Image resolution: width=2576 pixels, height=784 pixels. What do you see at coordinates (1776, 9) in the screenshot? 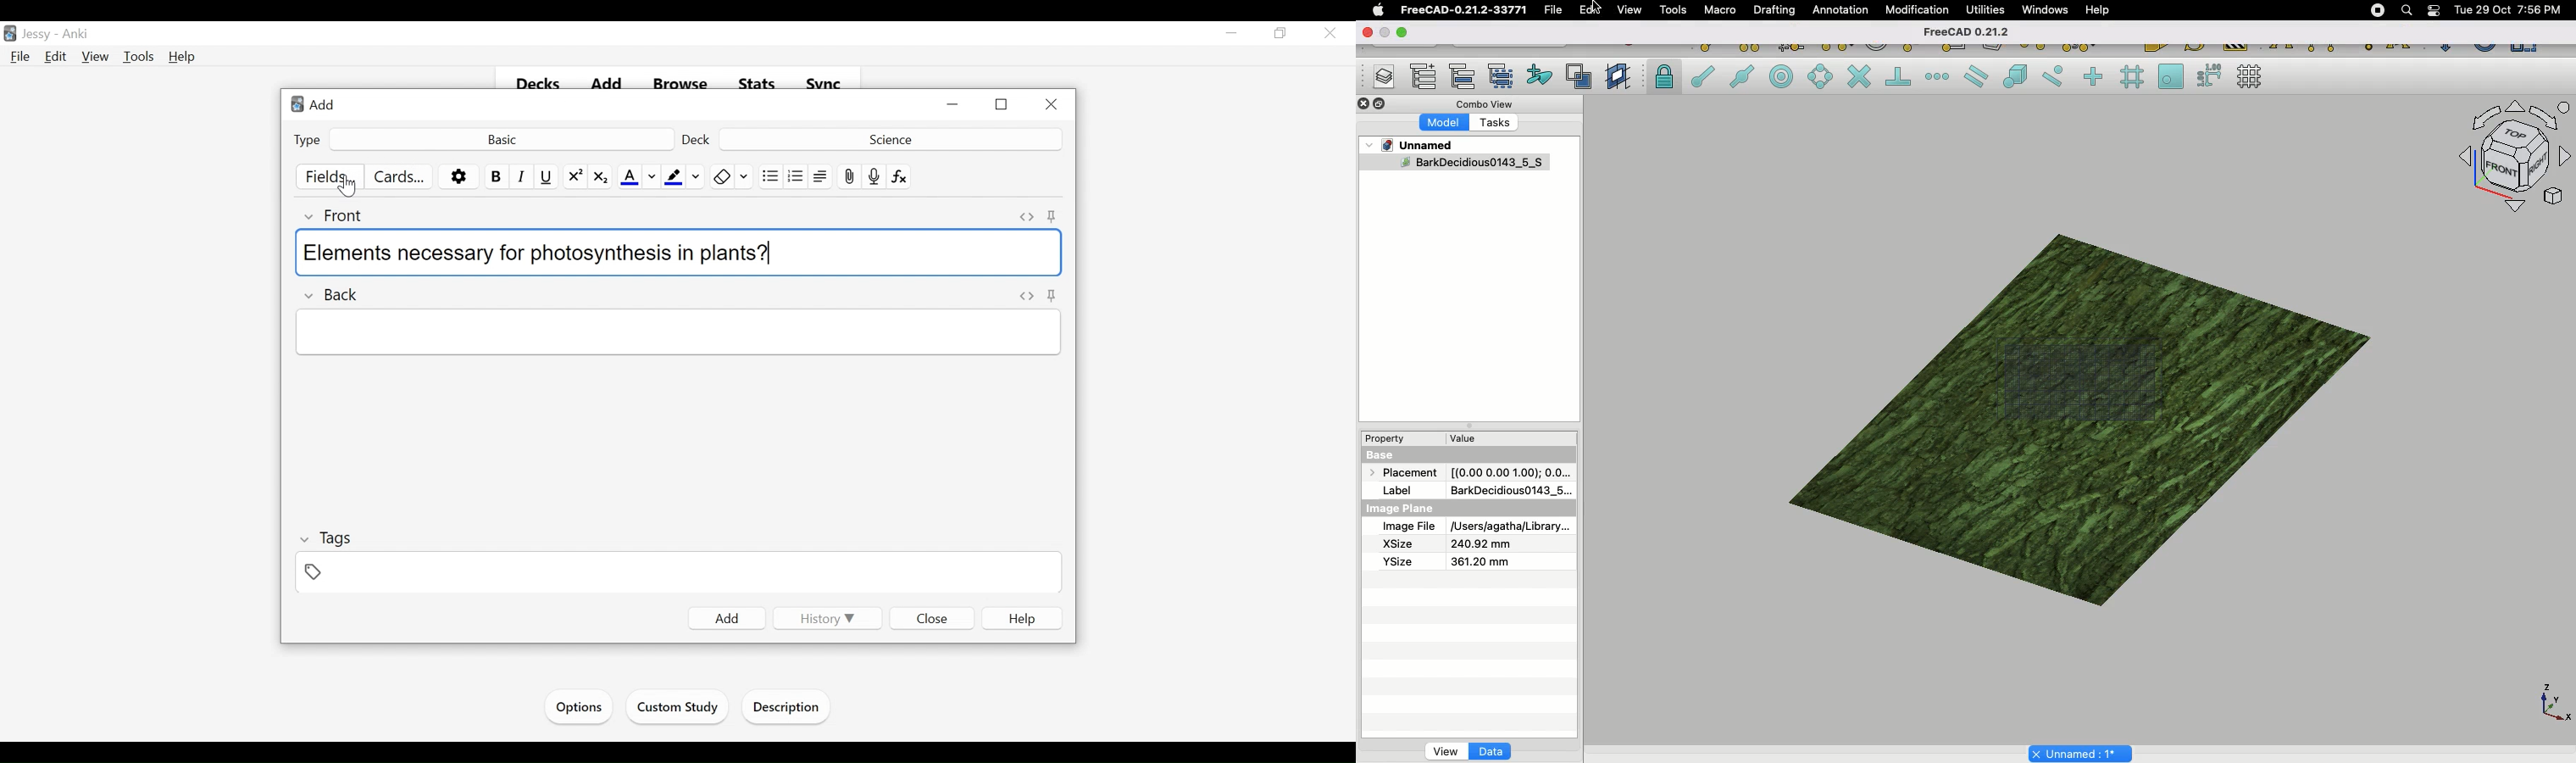
I see `Drafting` at bounding box center [1776, 9].